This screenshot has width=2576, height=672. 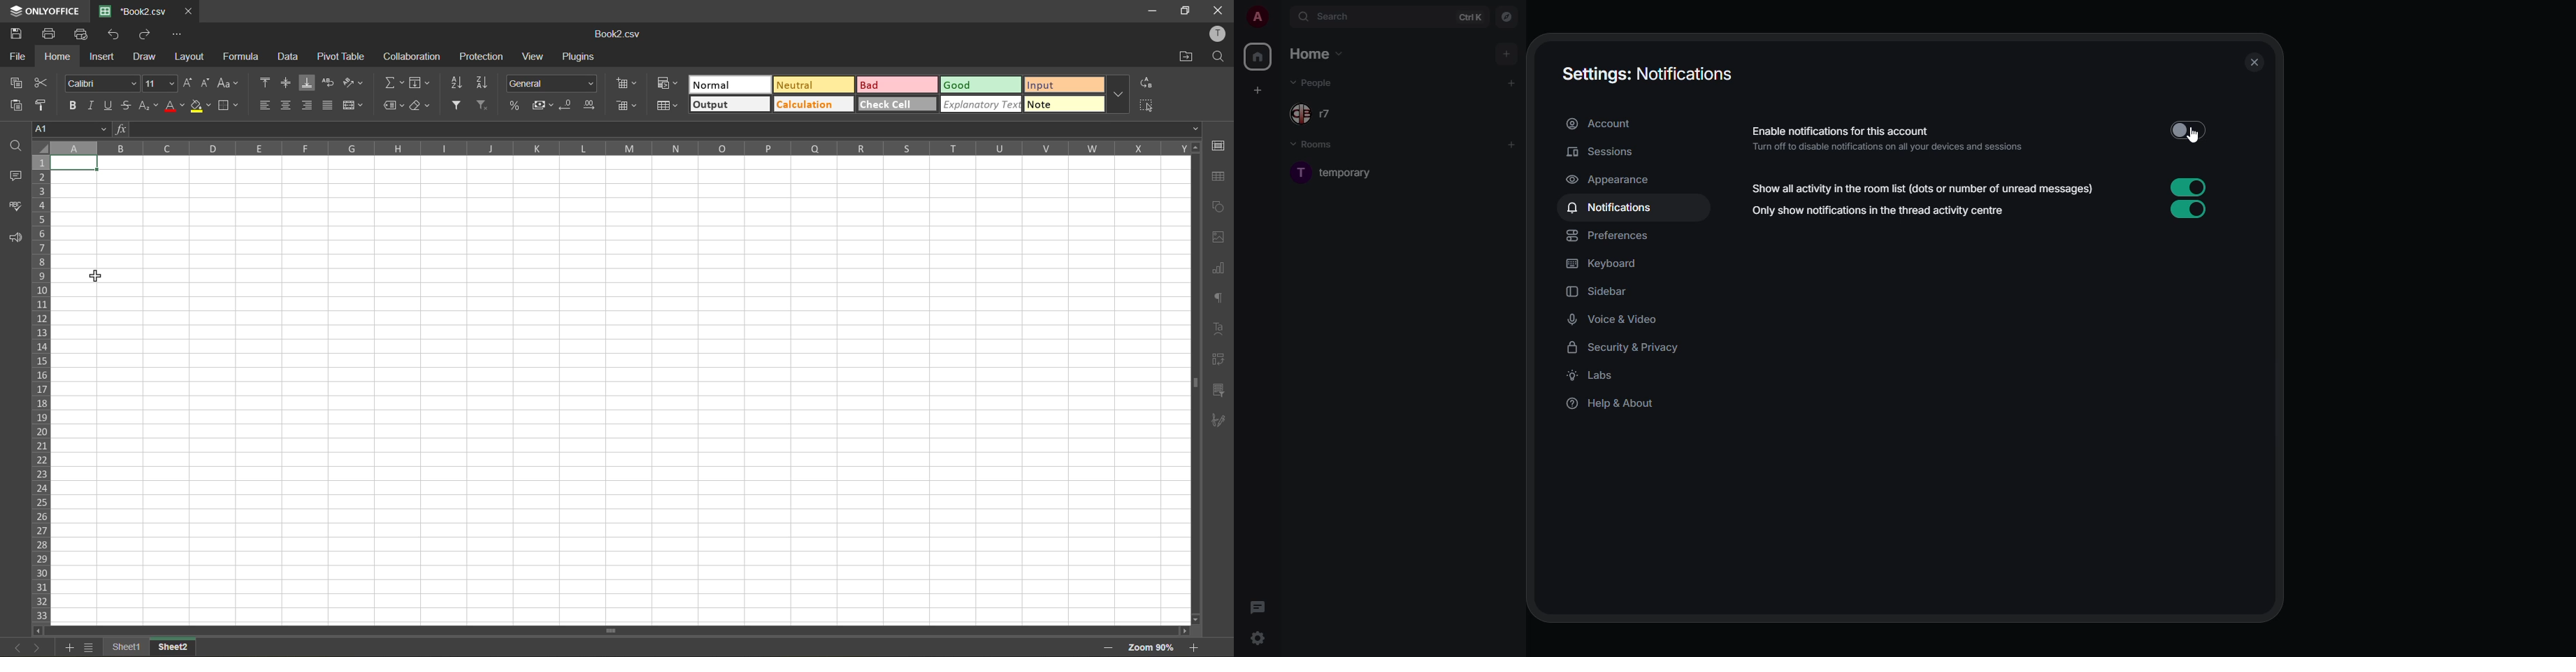 I want to click on bad, so click(x=900, y=84).